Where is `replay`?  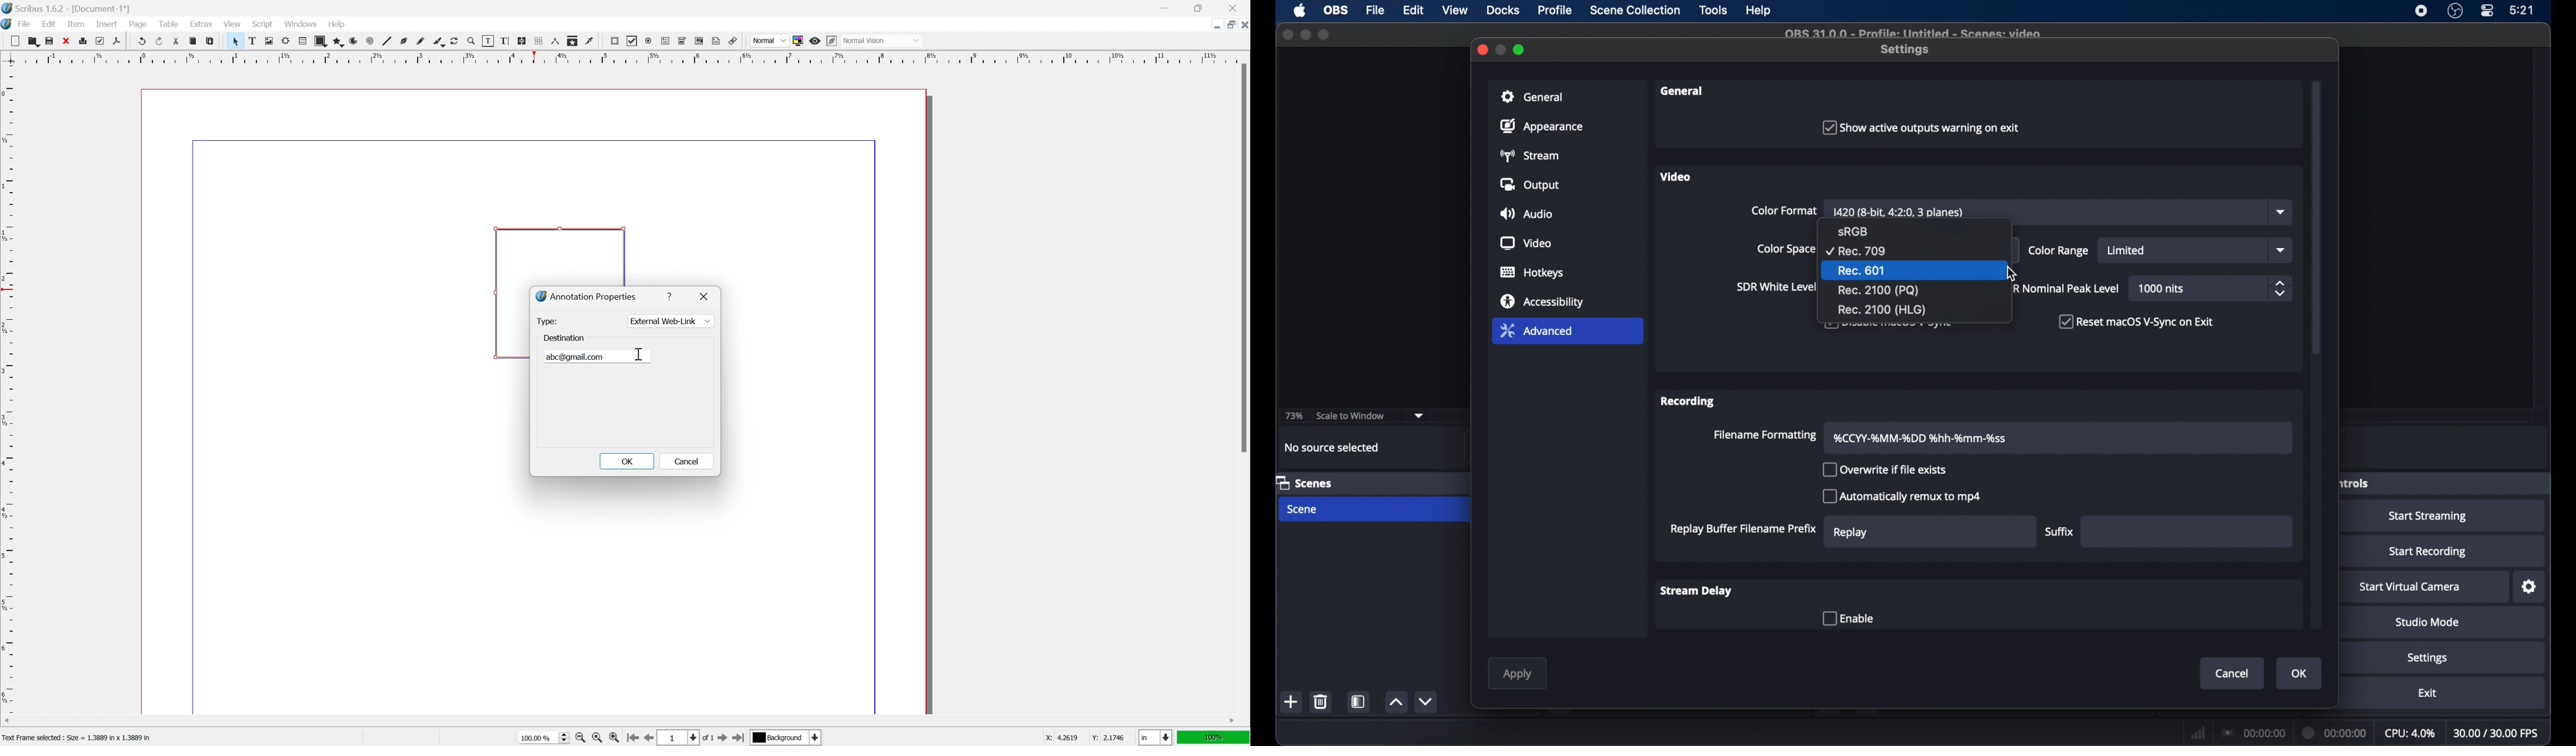 replay is located at coordinates (1850, 533).